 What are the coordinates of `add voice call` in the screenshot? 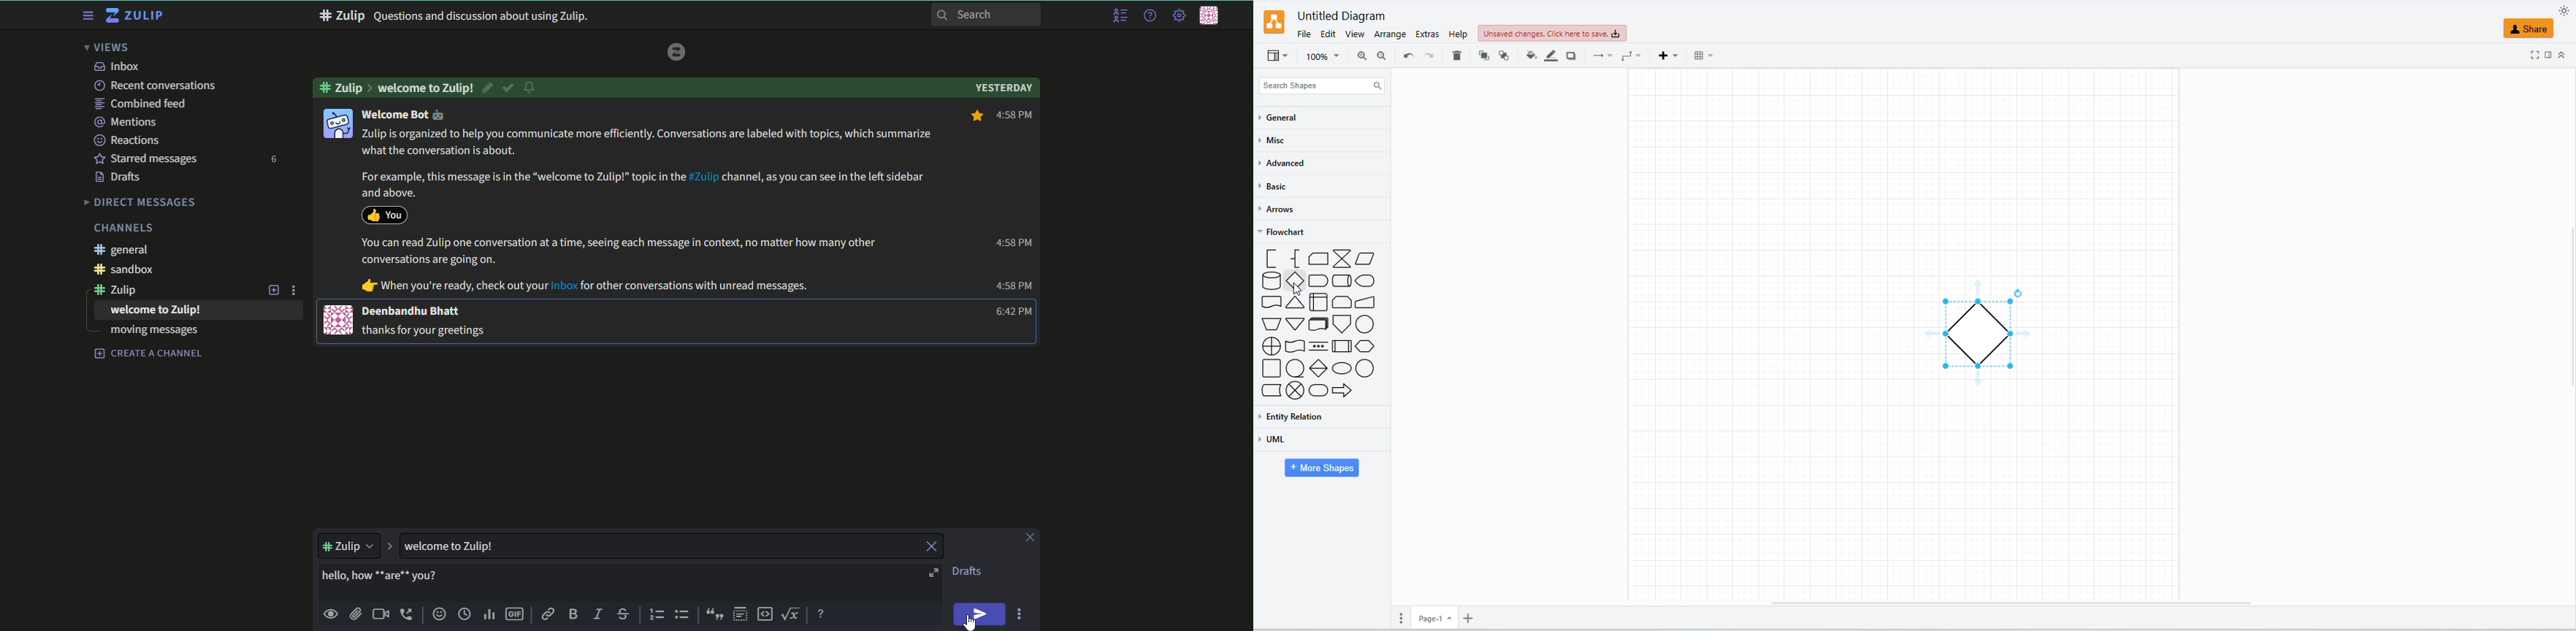 It's located at (408, 614).